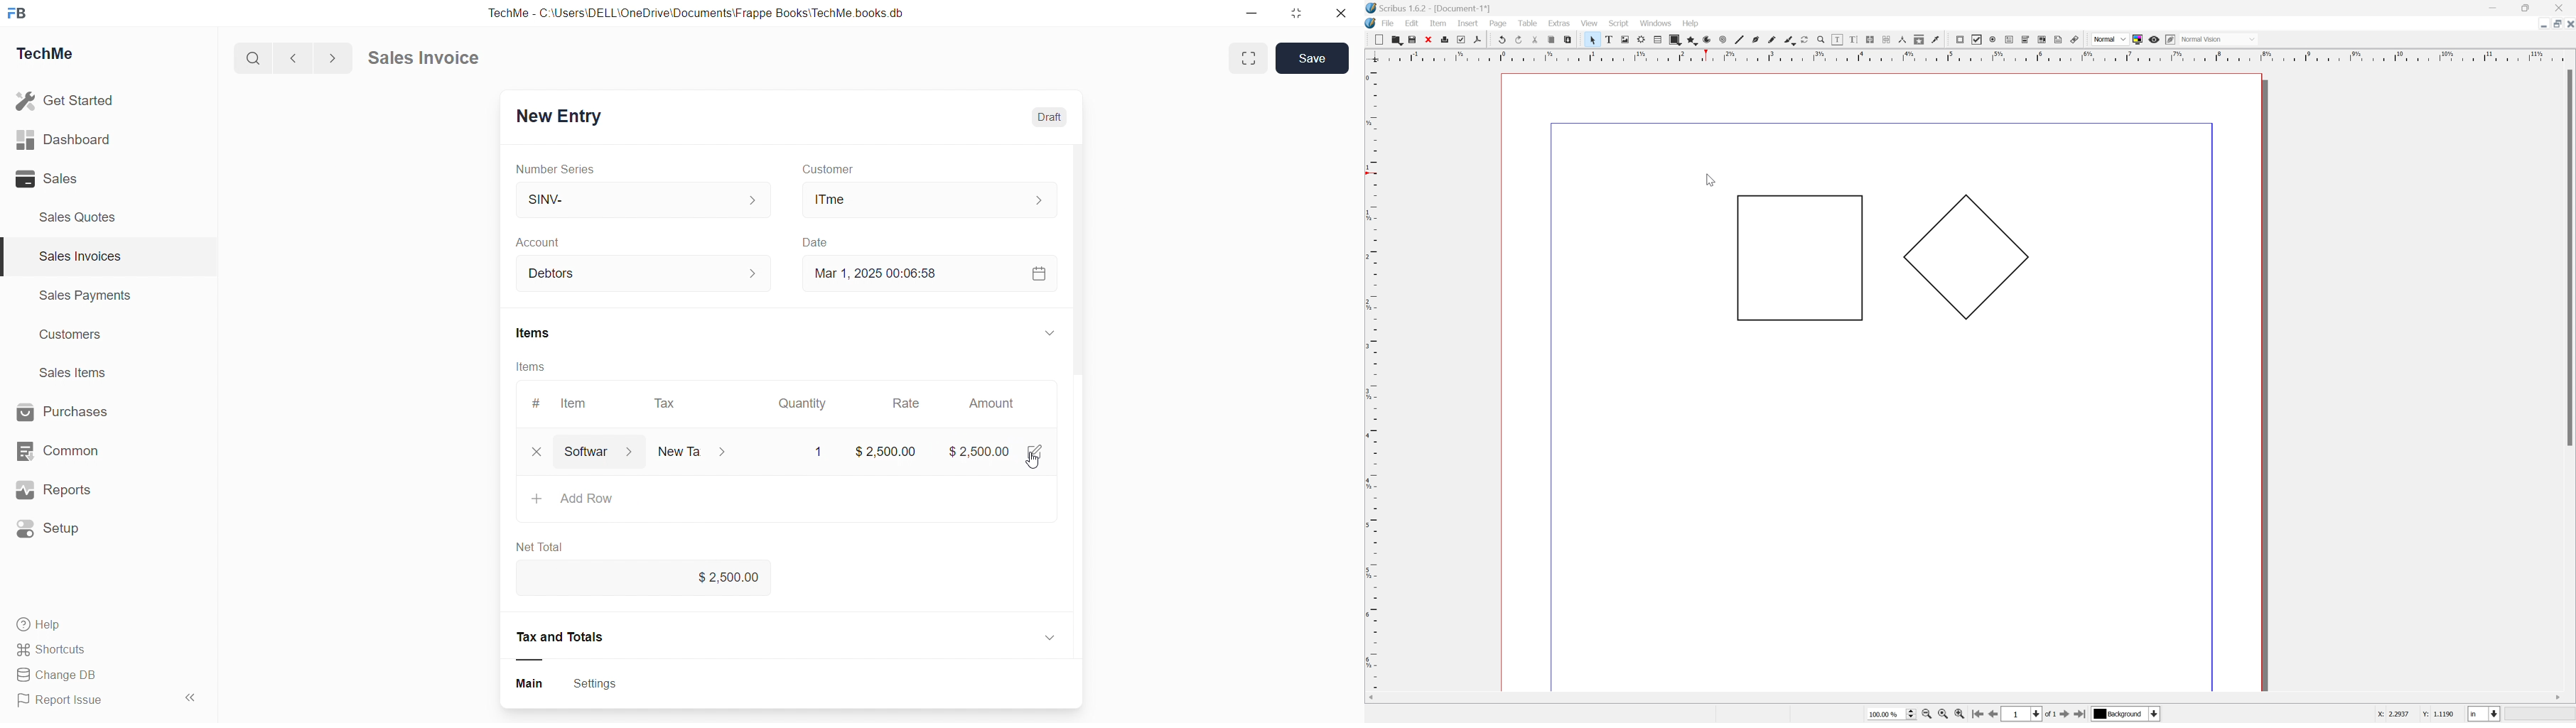 Image resolution: width=2576 pixels, height=728 pixels. Describe the element at coordinates (565, 170) in the screenshot. I see `Number Series` at that location.